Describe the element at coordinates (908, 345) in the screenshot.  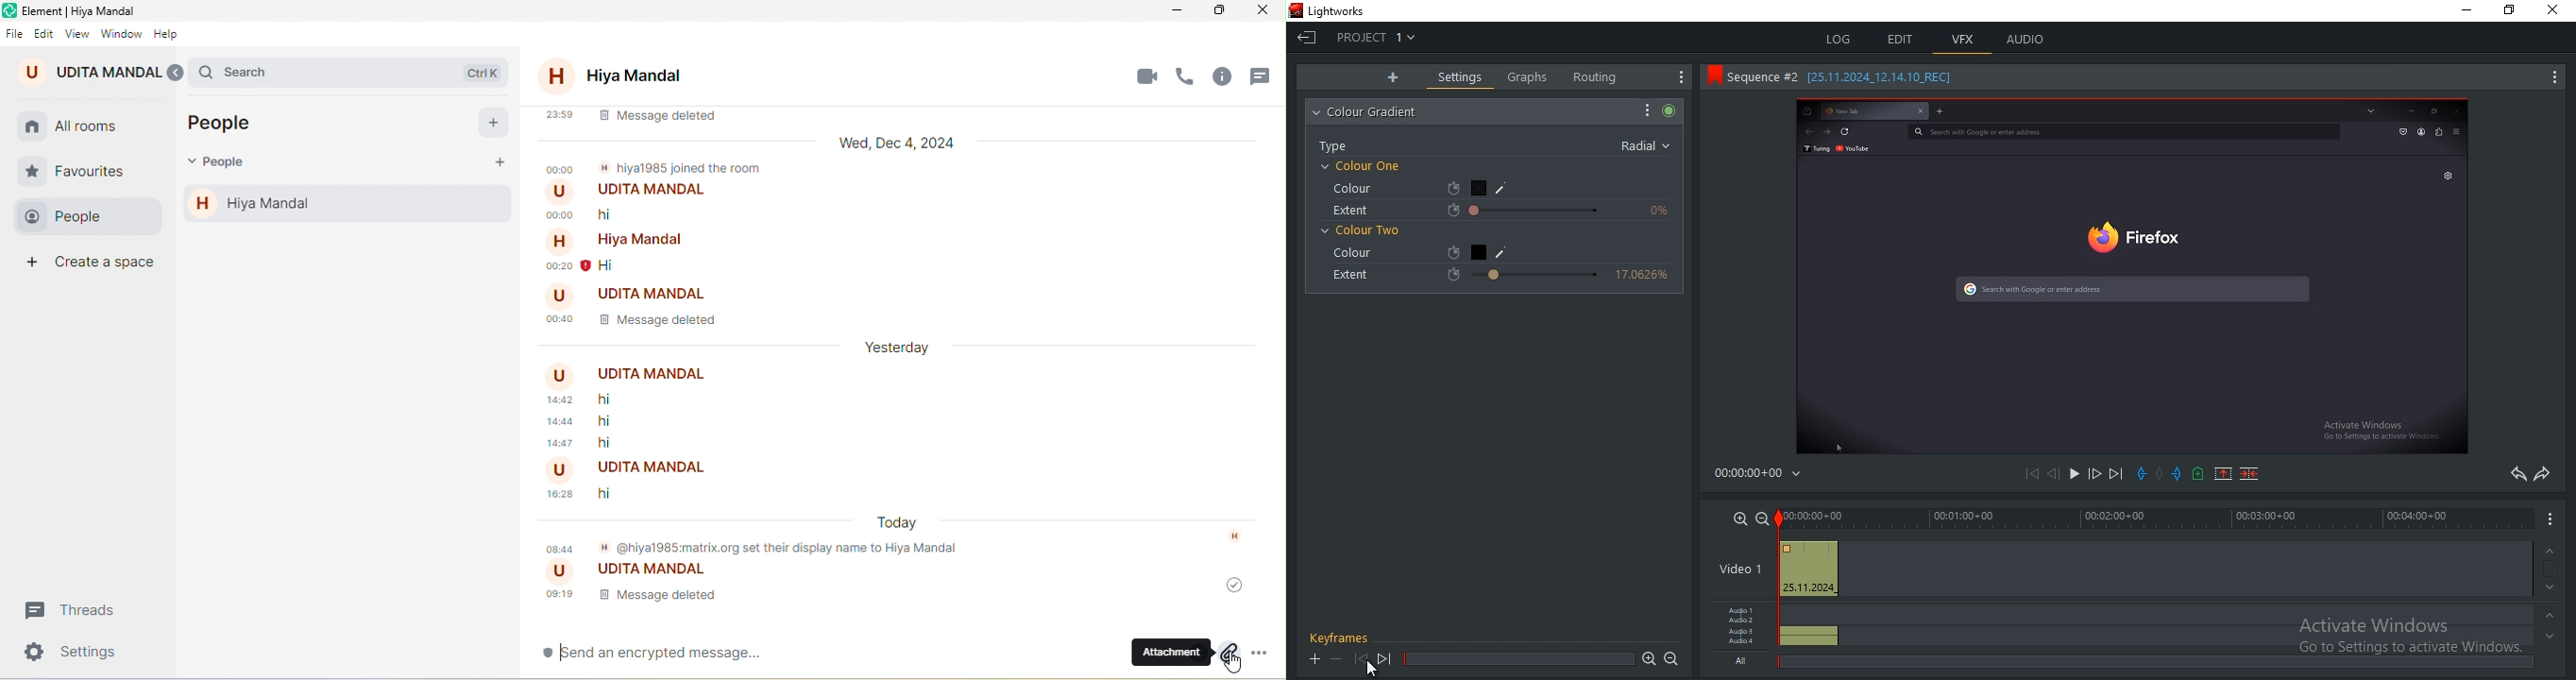
I see `yesterday` at that location.